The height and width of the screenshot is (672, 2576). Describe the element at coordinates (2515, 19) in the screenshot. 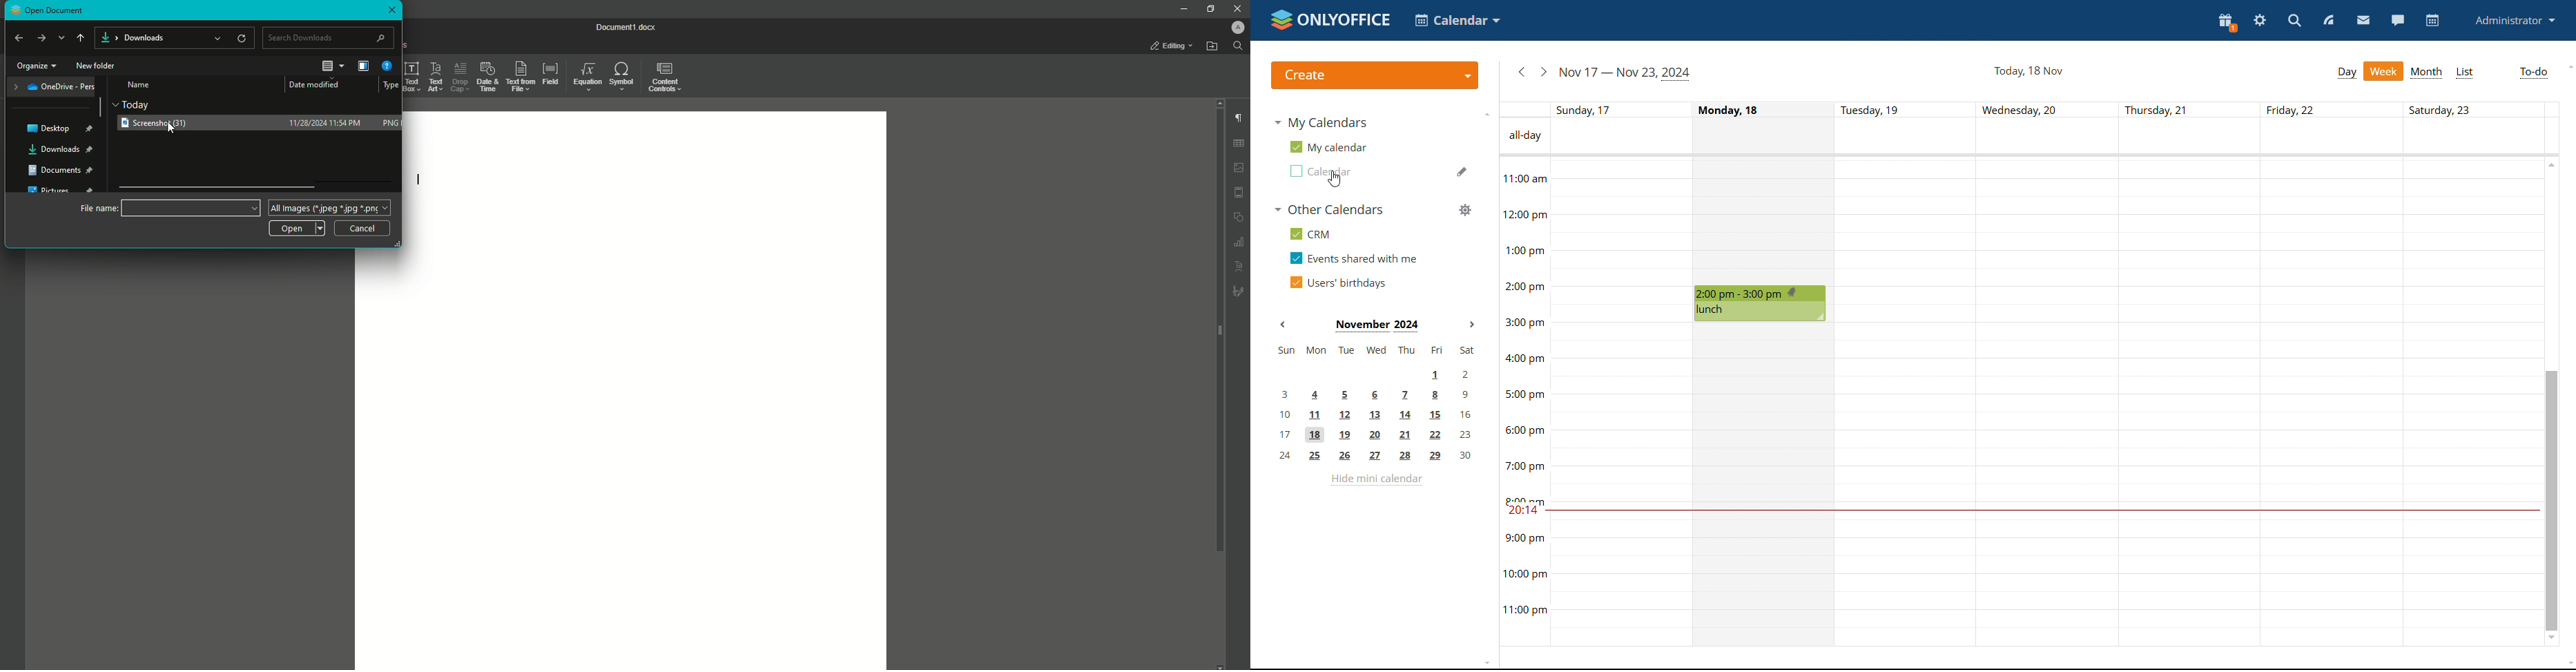

I see `profile` at that location.